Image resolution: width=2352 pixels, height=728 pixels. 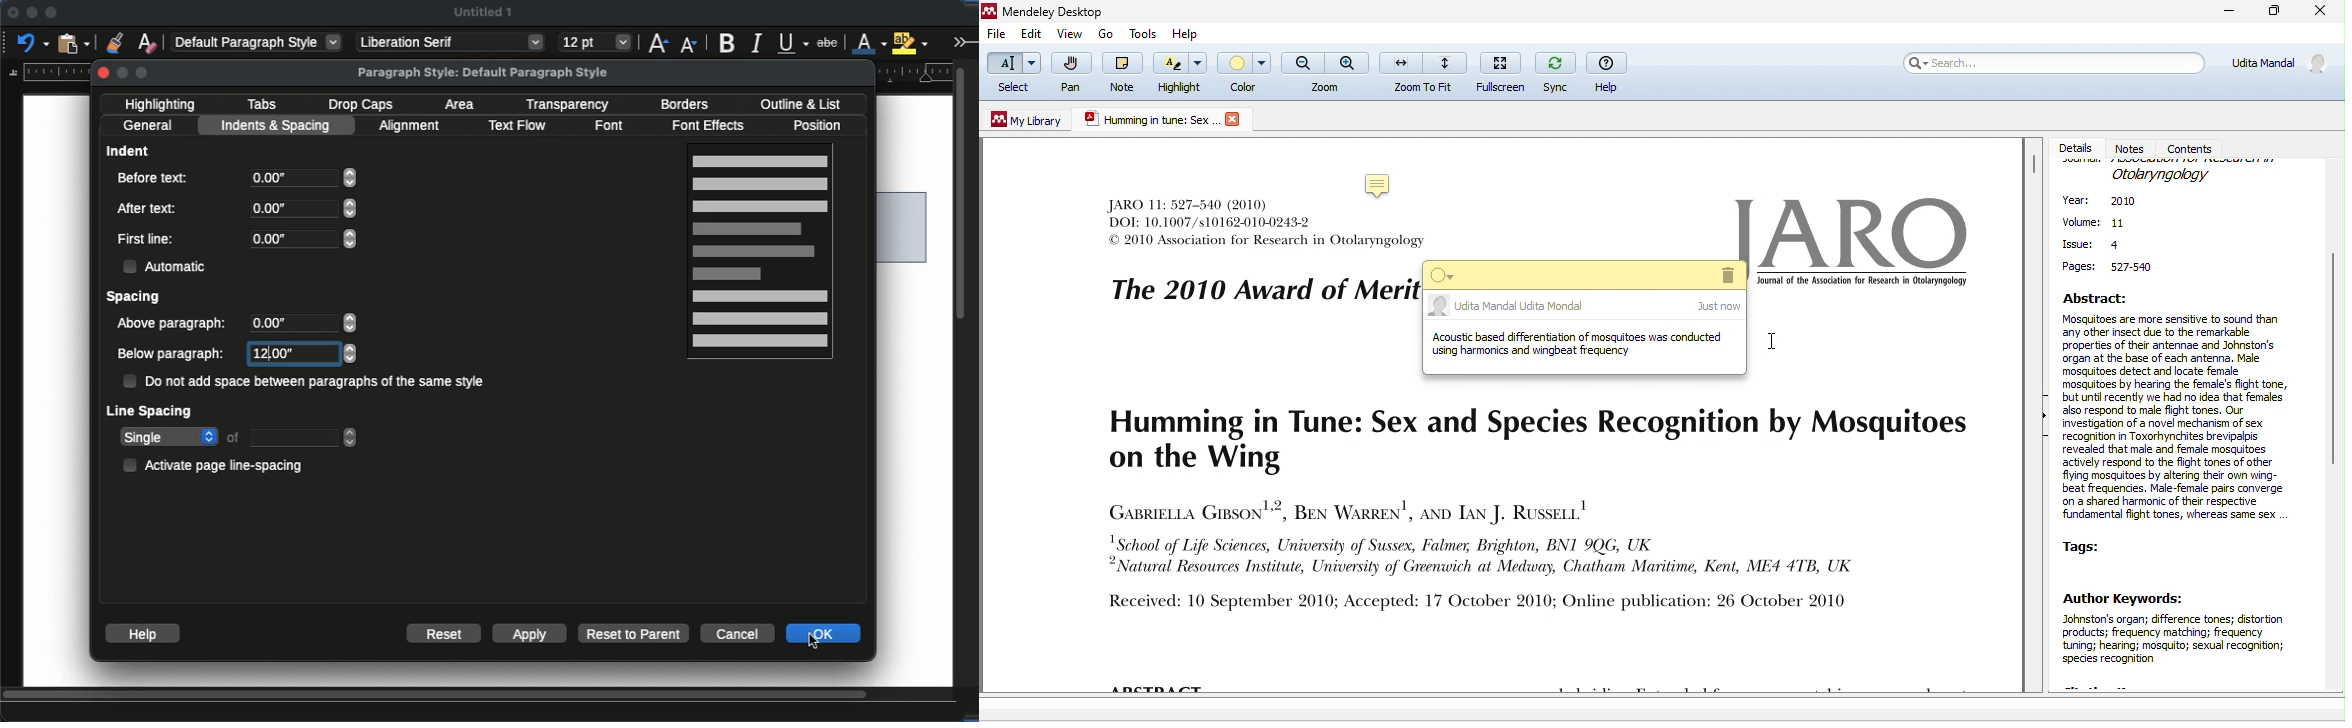 What do you see at coordinates (262, 104) in the screenshot?
I see `tabs` at bounding box center [262, 104].